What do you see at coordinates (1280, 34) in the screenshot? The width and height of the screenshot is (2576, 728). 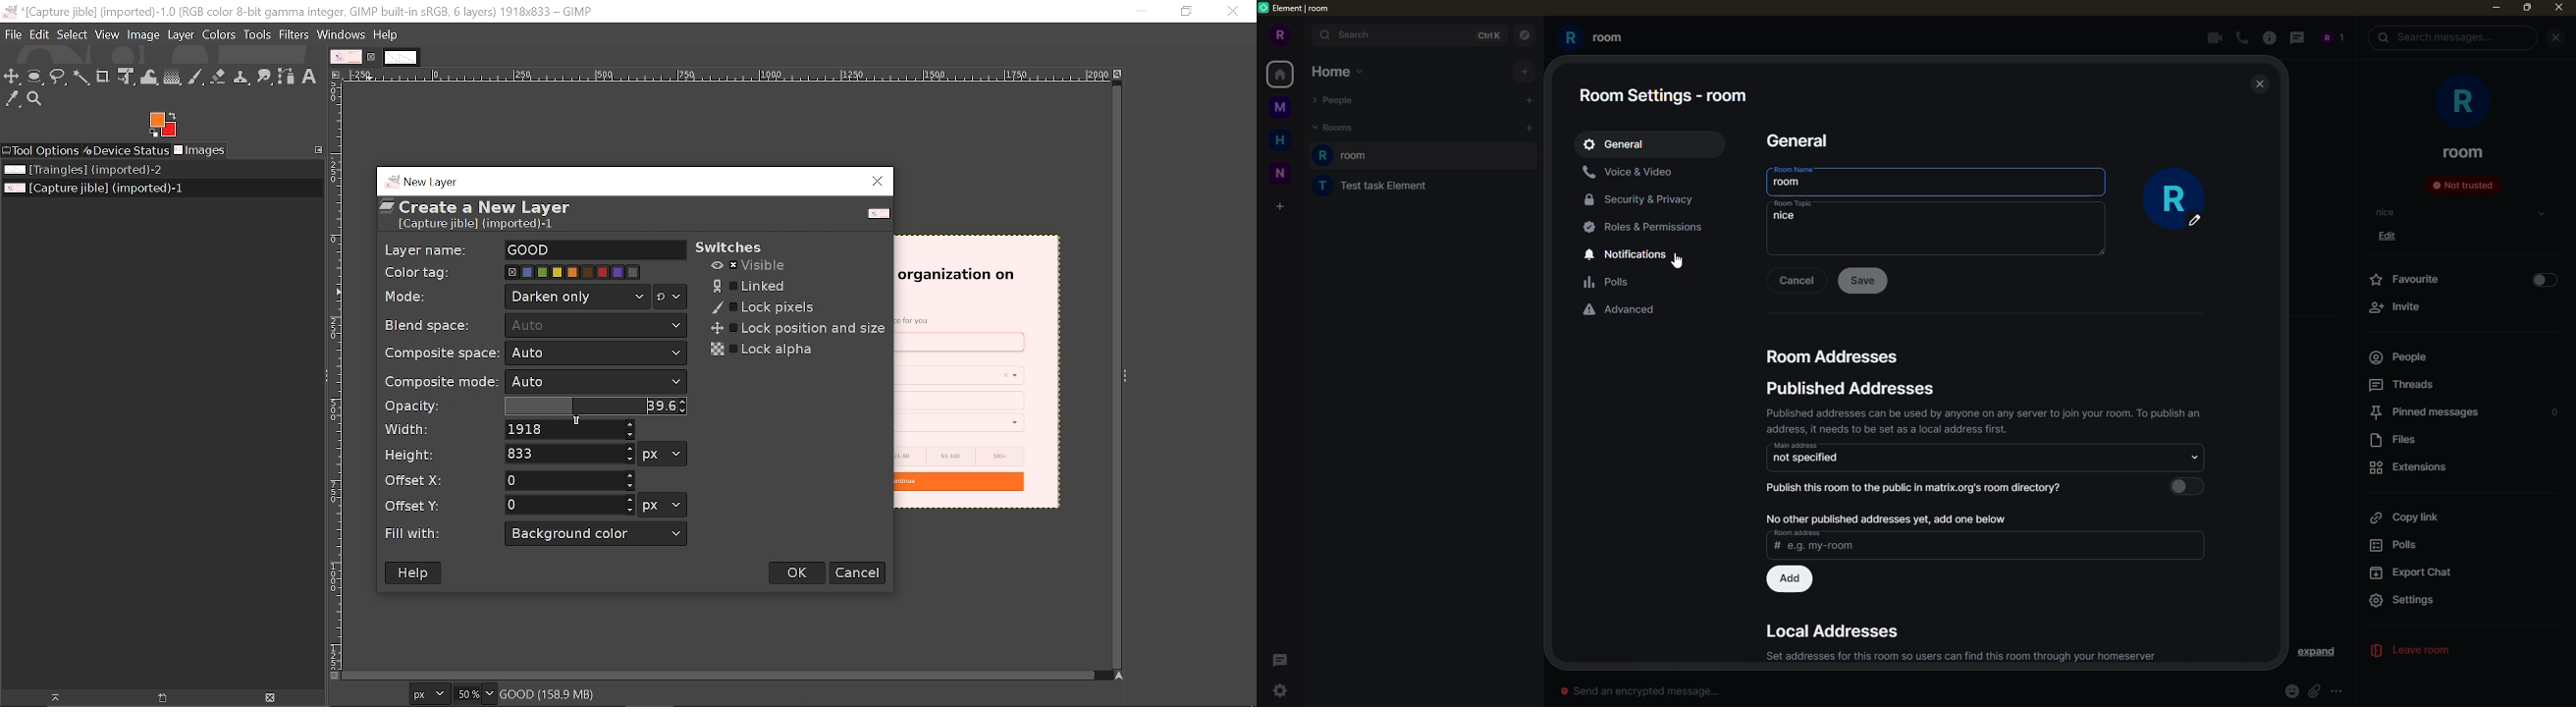 I see `R` at bounding box center [1280, 34].